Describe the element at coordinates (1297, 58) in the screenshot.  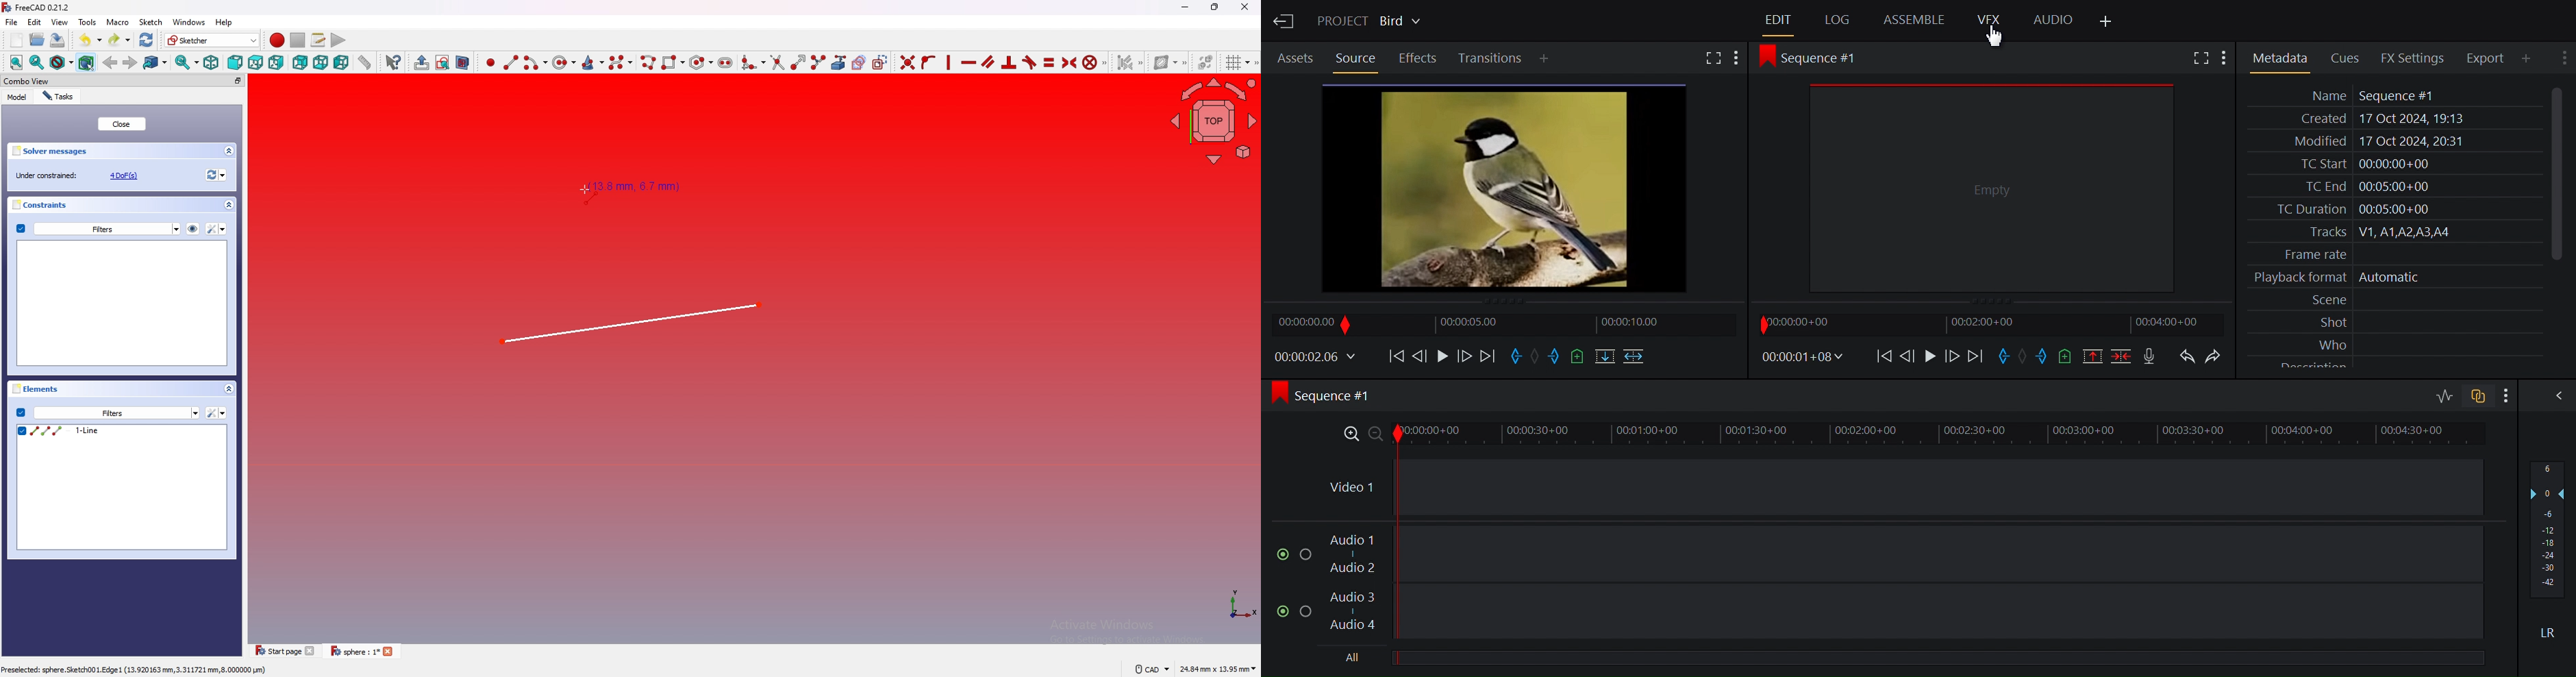
I see `Assets` at that location.